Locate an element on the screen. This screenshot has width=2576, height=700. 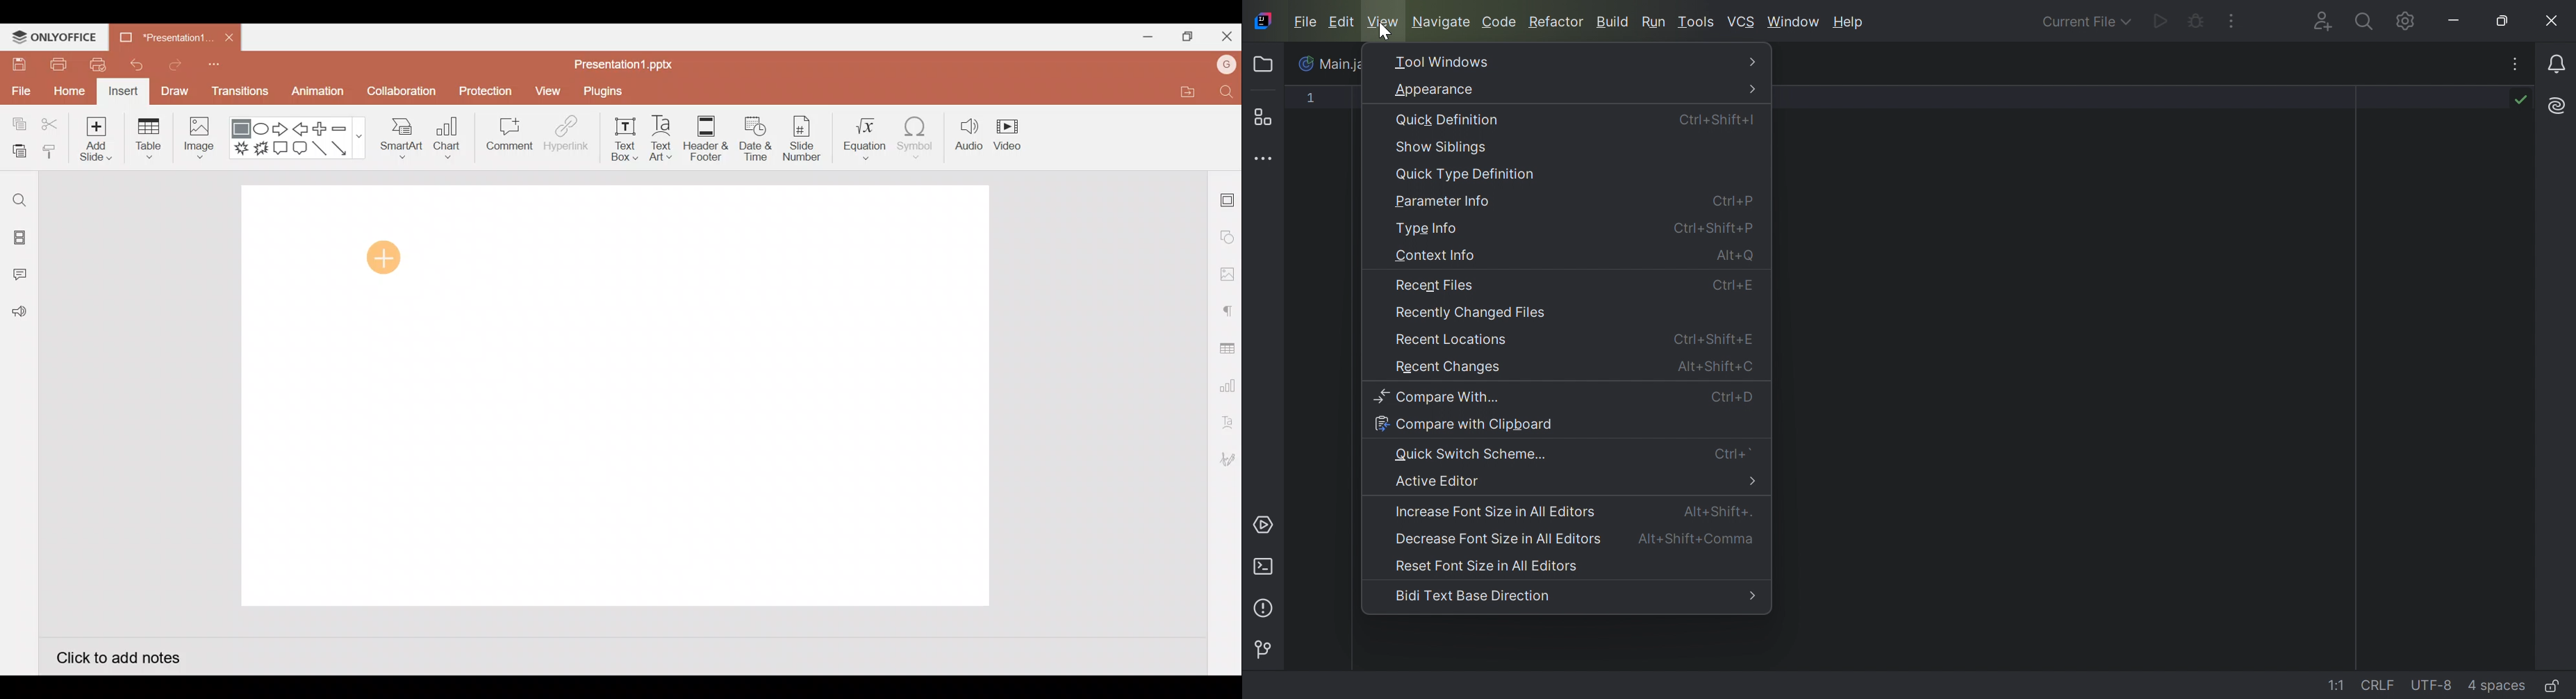
Paste is located at coordinates (16, 152).